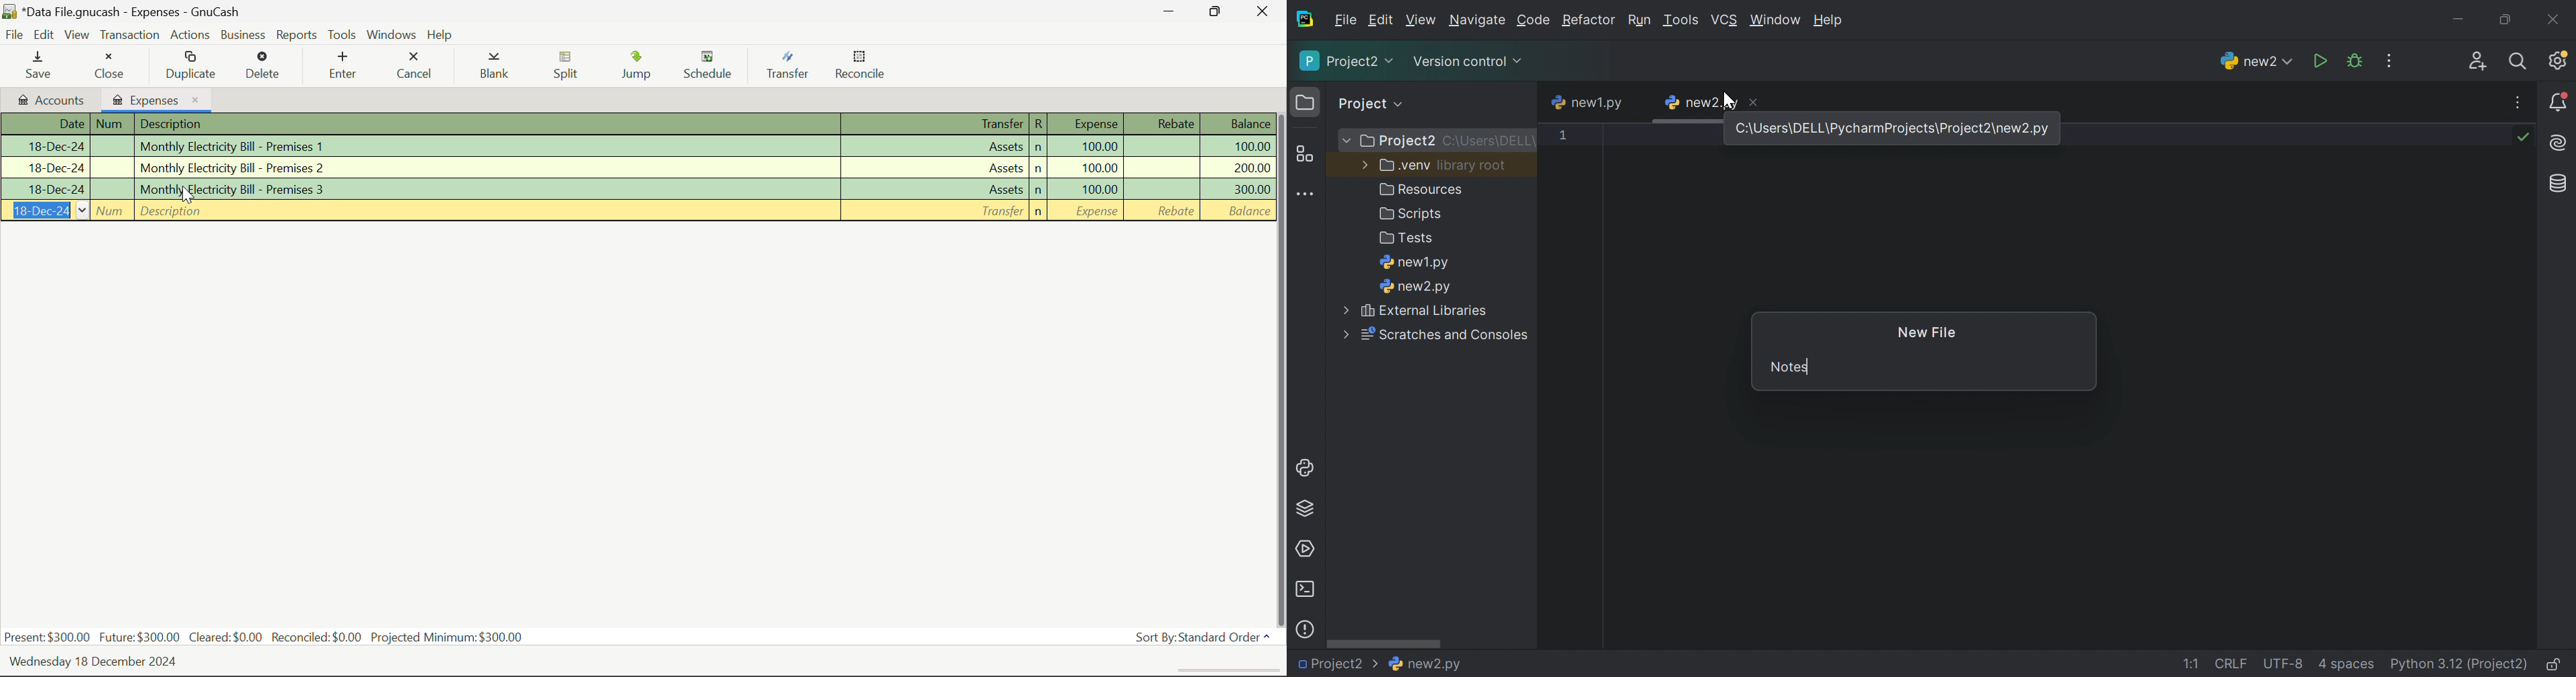 The height and width of the screenshot is (700, 2576). Describe the element at coordinates (2253, 60) in the screenshot. I see `new2.py` at that location.